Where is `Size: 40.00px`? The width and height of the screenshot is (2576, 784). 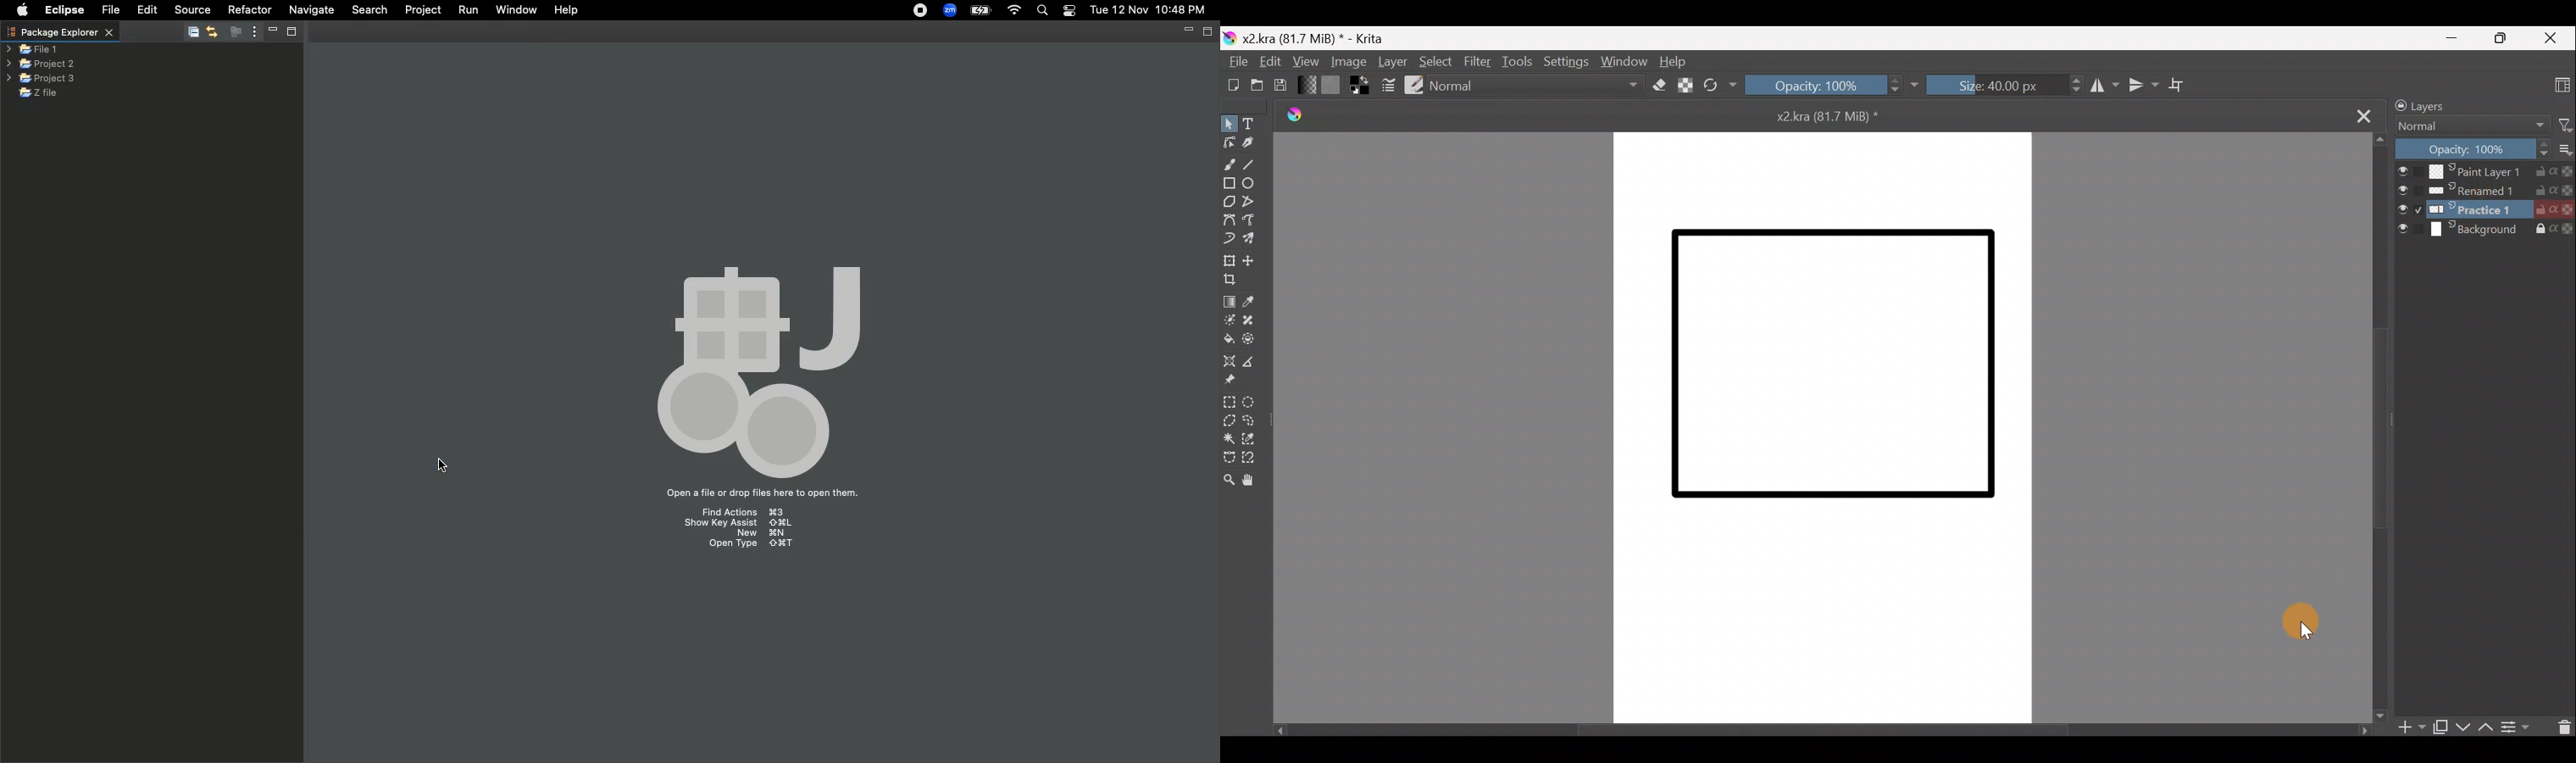
Size: 40.00px is located at coordinates (2003, 84).